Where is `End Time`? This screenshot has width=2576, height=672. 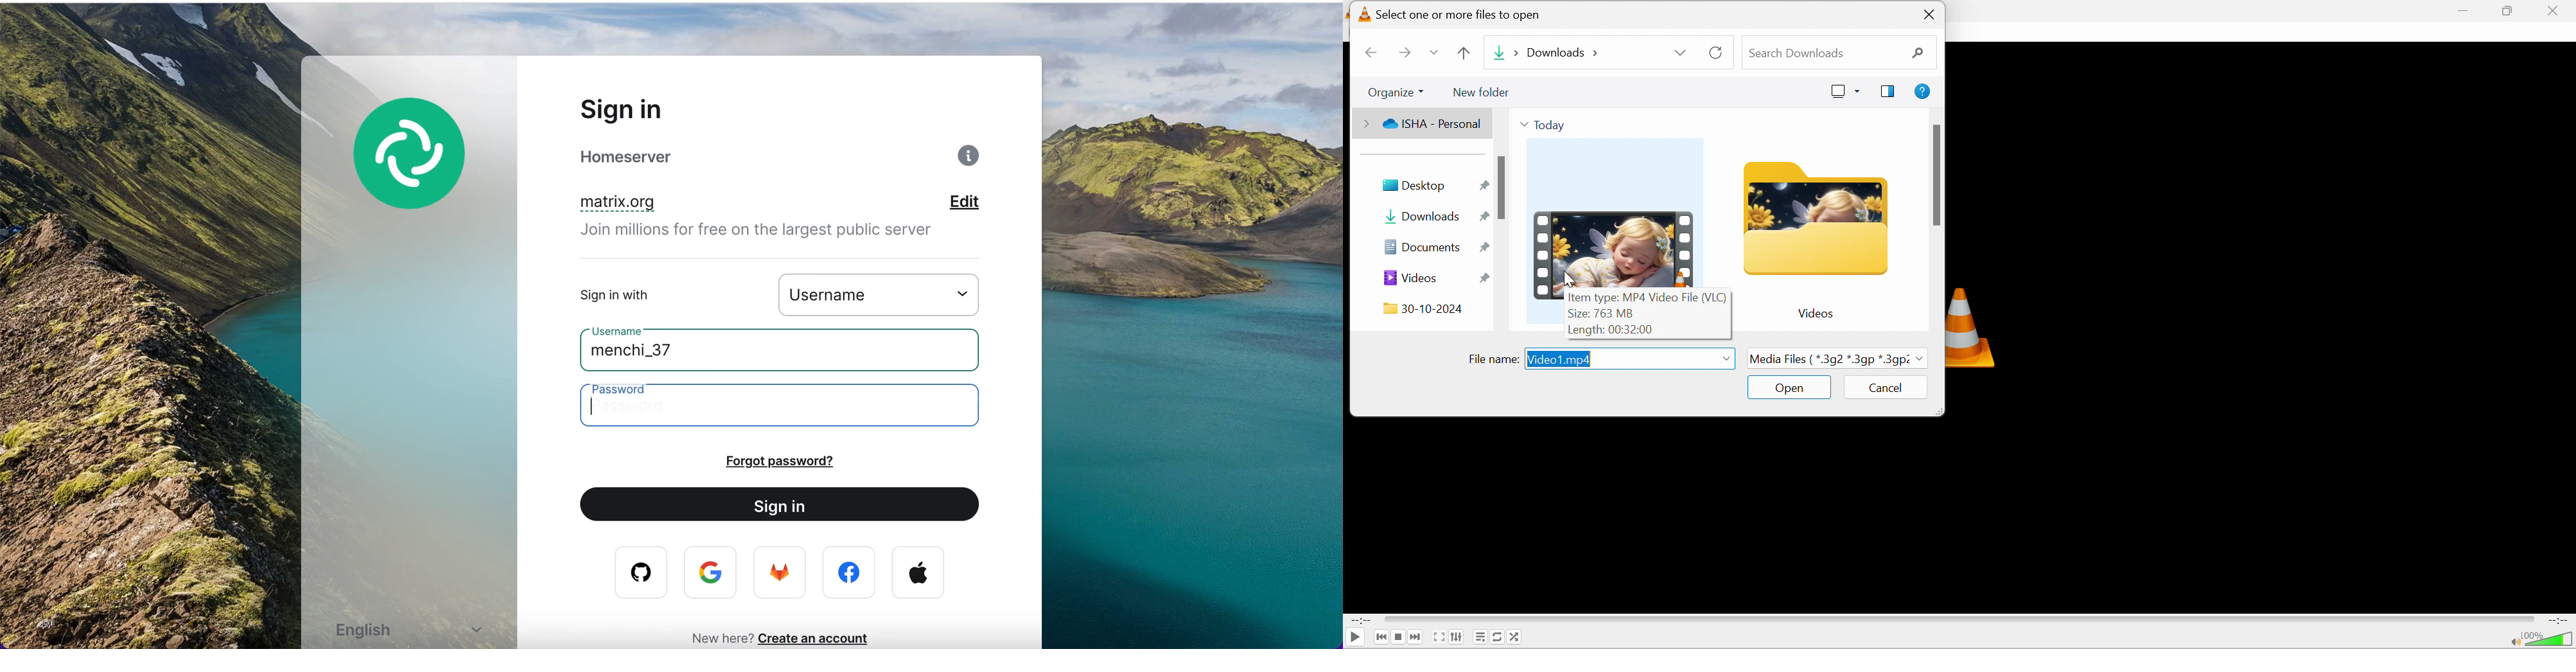
End Time is located at coordinates (2557, 620).